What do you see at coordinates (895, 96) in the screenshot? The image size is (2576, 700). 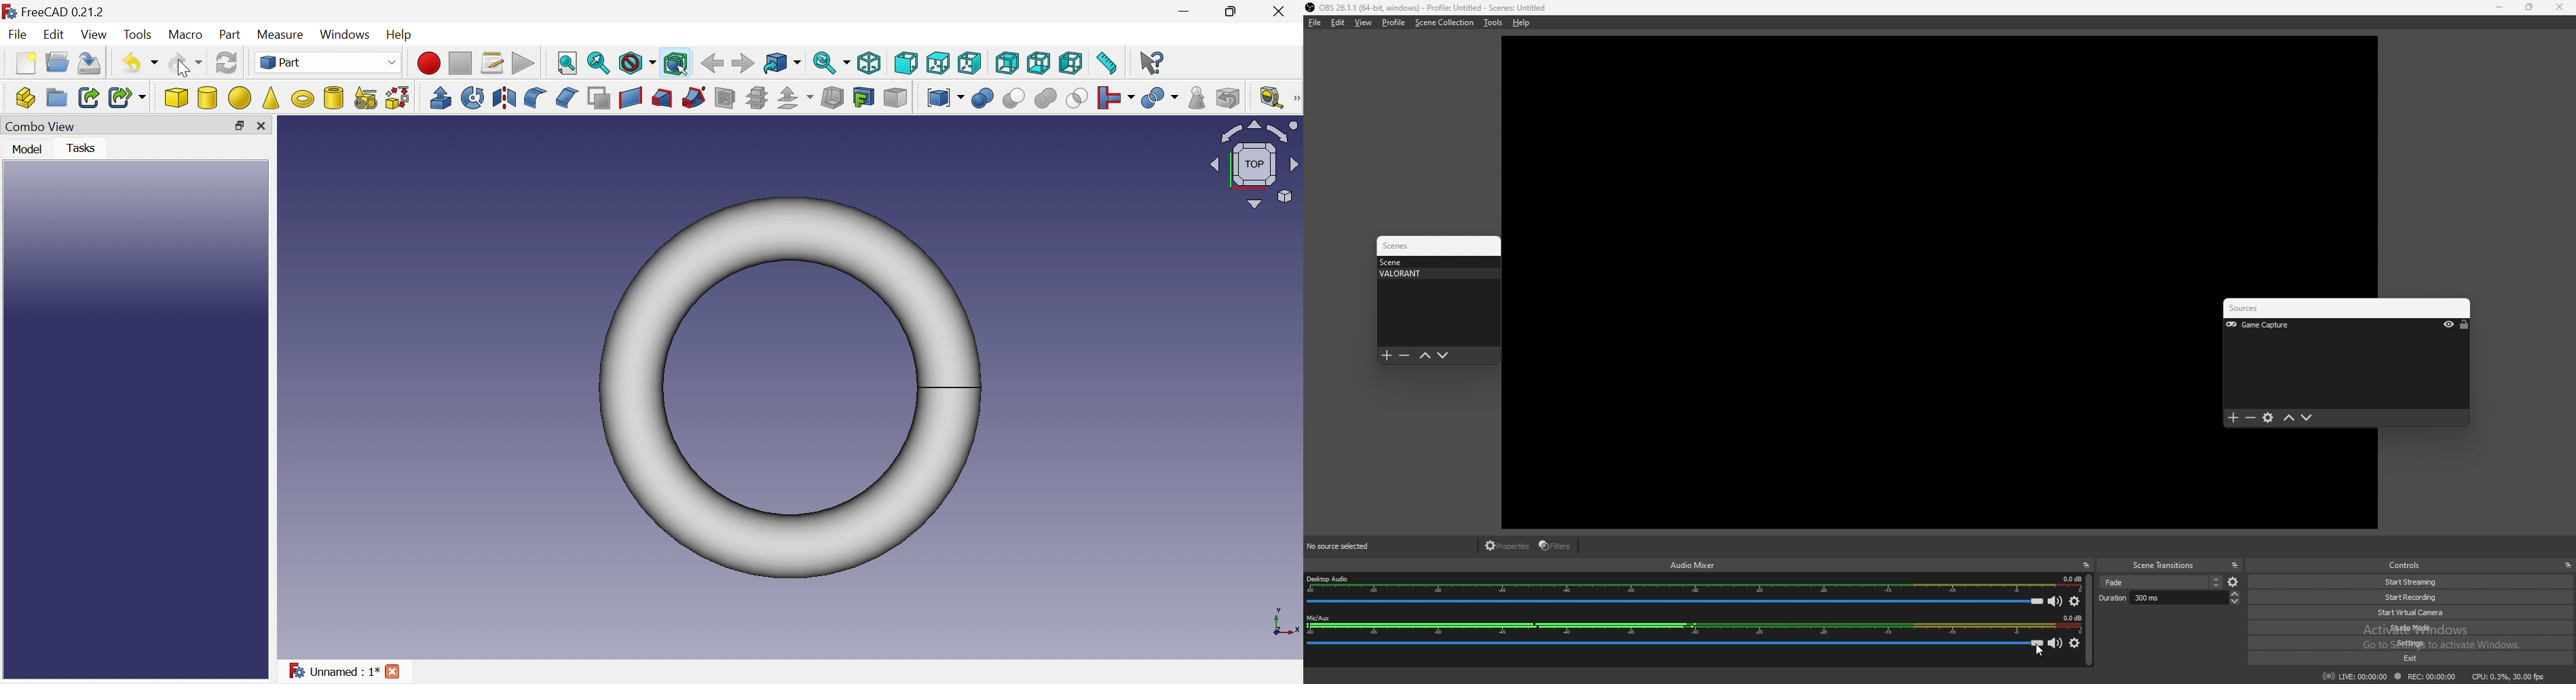 I see `Color per face` at bounding box center [895, 96].